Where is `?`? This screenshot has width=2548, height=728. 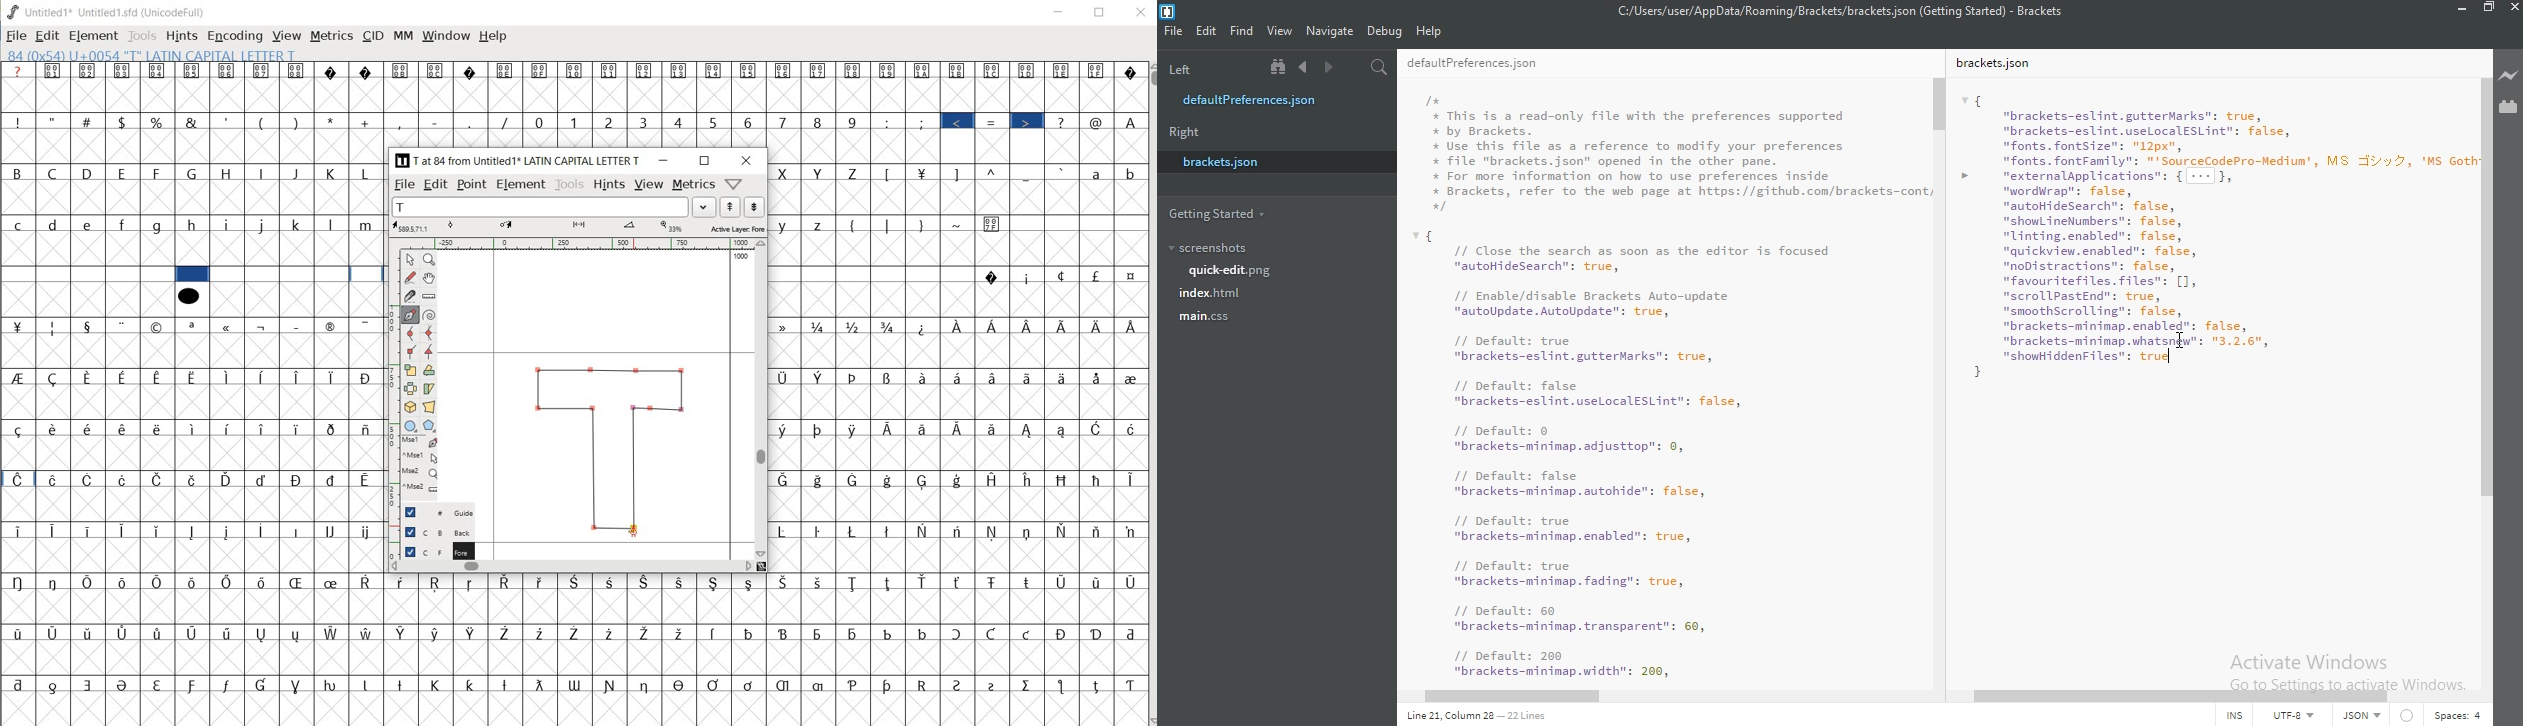
? is located at coordinates (1063, 121).